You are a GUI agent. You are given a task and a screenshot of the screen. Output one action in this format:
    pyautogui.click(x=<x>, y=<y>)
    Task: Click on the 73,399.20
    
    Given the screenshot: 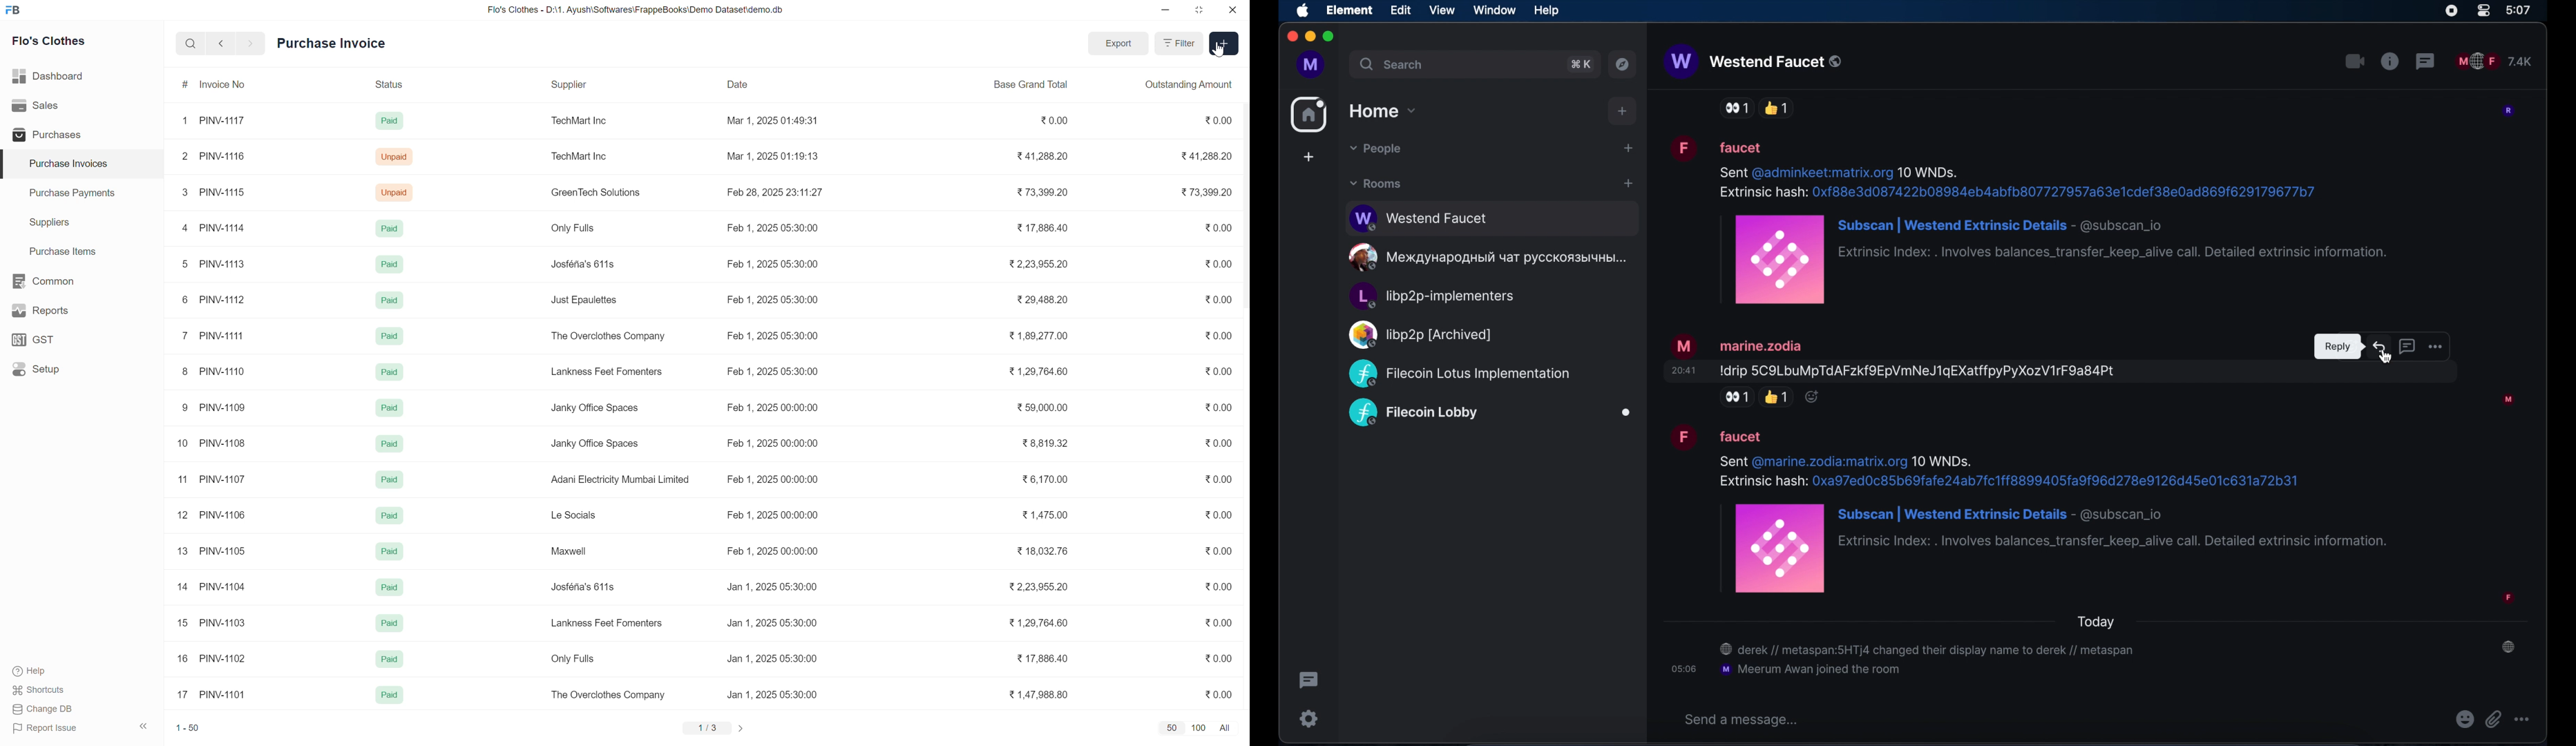 What is the action you would take?
    pyautogui.click(x=1041, y=192)
    